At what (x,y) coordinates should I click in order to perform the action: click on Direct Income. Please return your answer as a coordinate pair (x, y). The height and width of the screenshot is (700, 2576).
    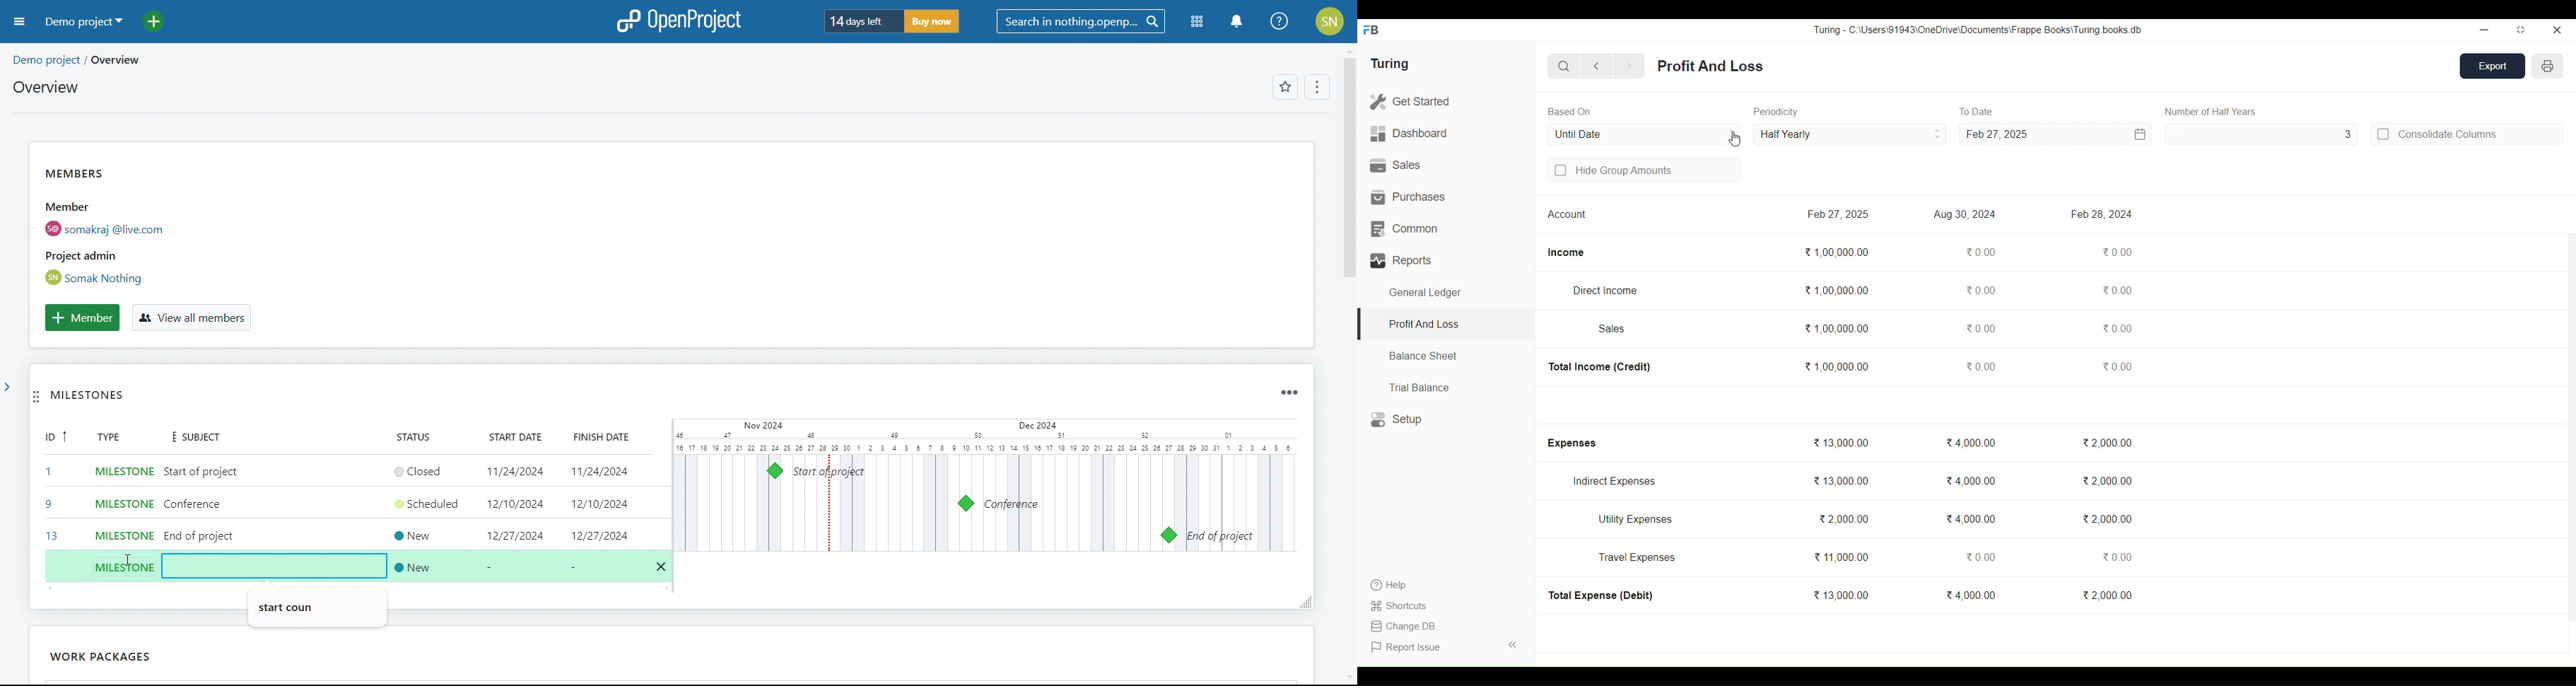
    Looking at the image, I should click on (1604, 290).